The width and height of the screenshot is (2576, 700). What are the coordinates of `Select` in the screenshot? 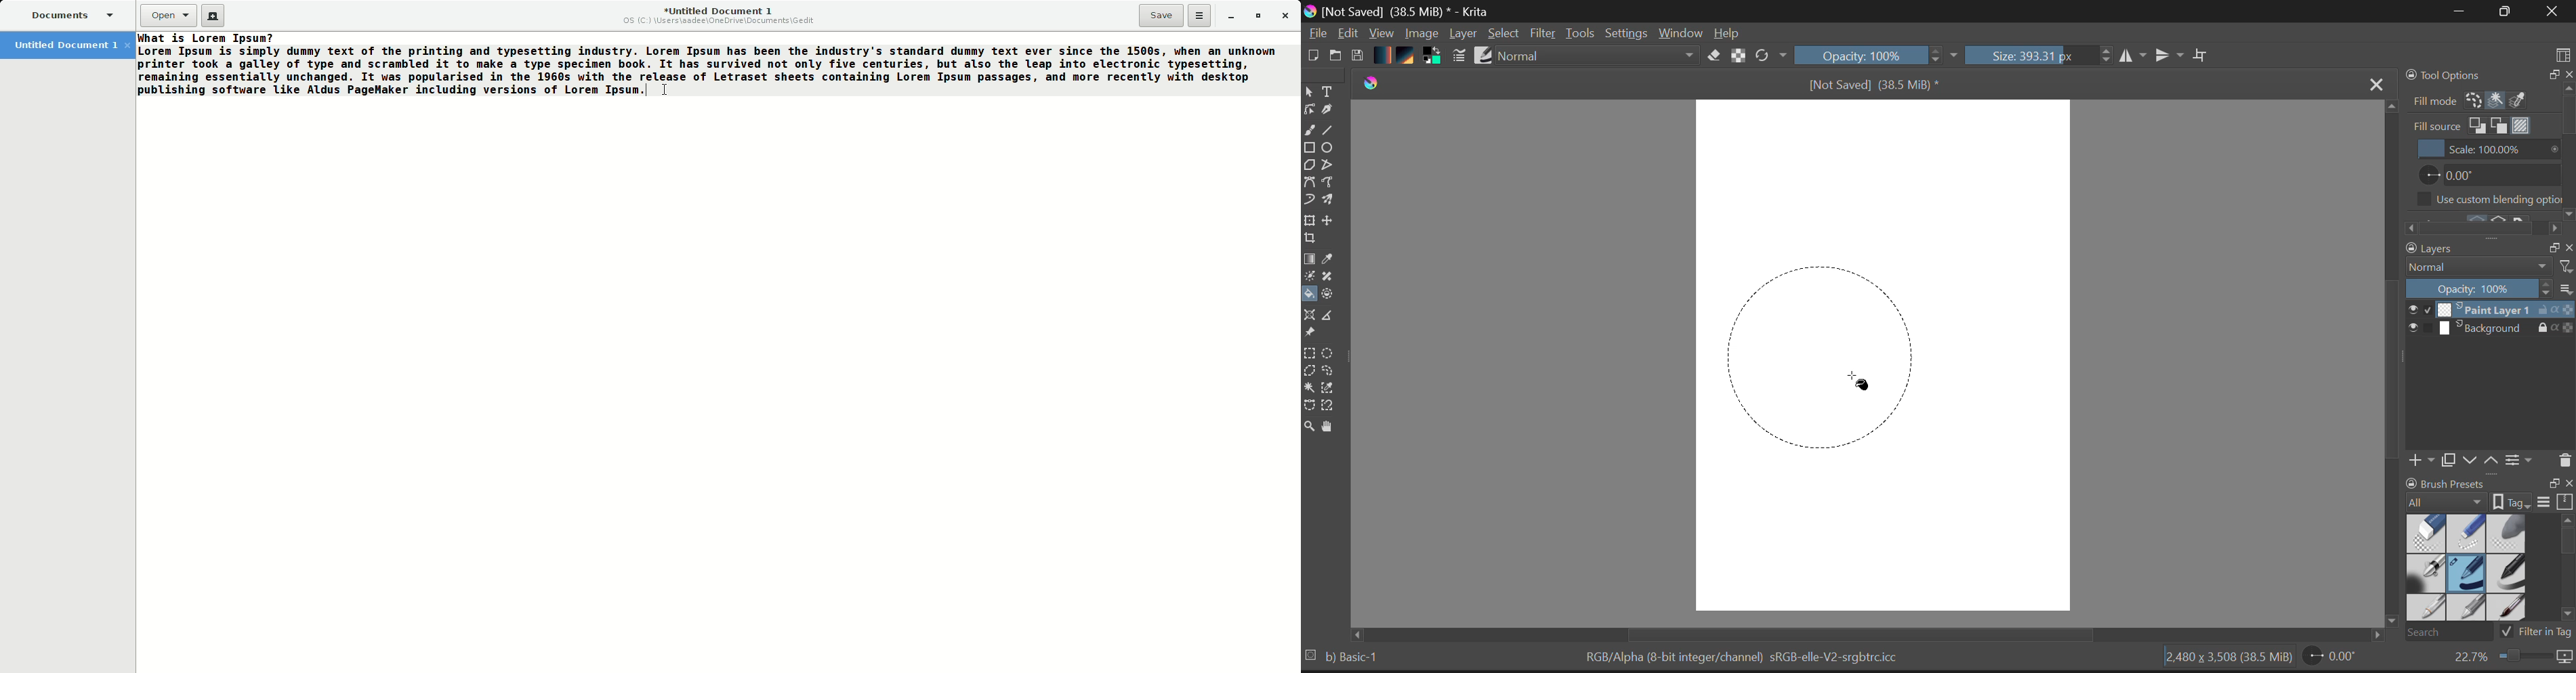 It's located at (1309, 92).